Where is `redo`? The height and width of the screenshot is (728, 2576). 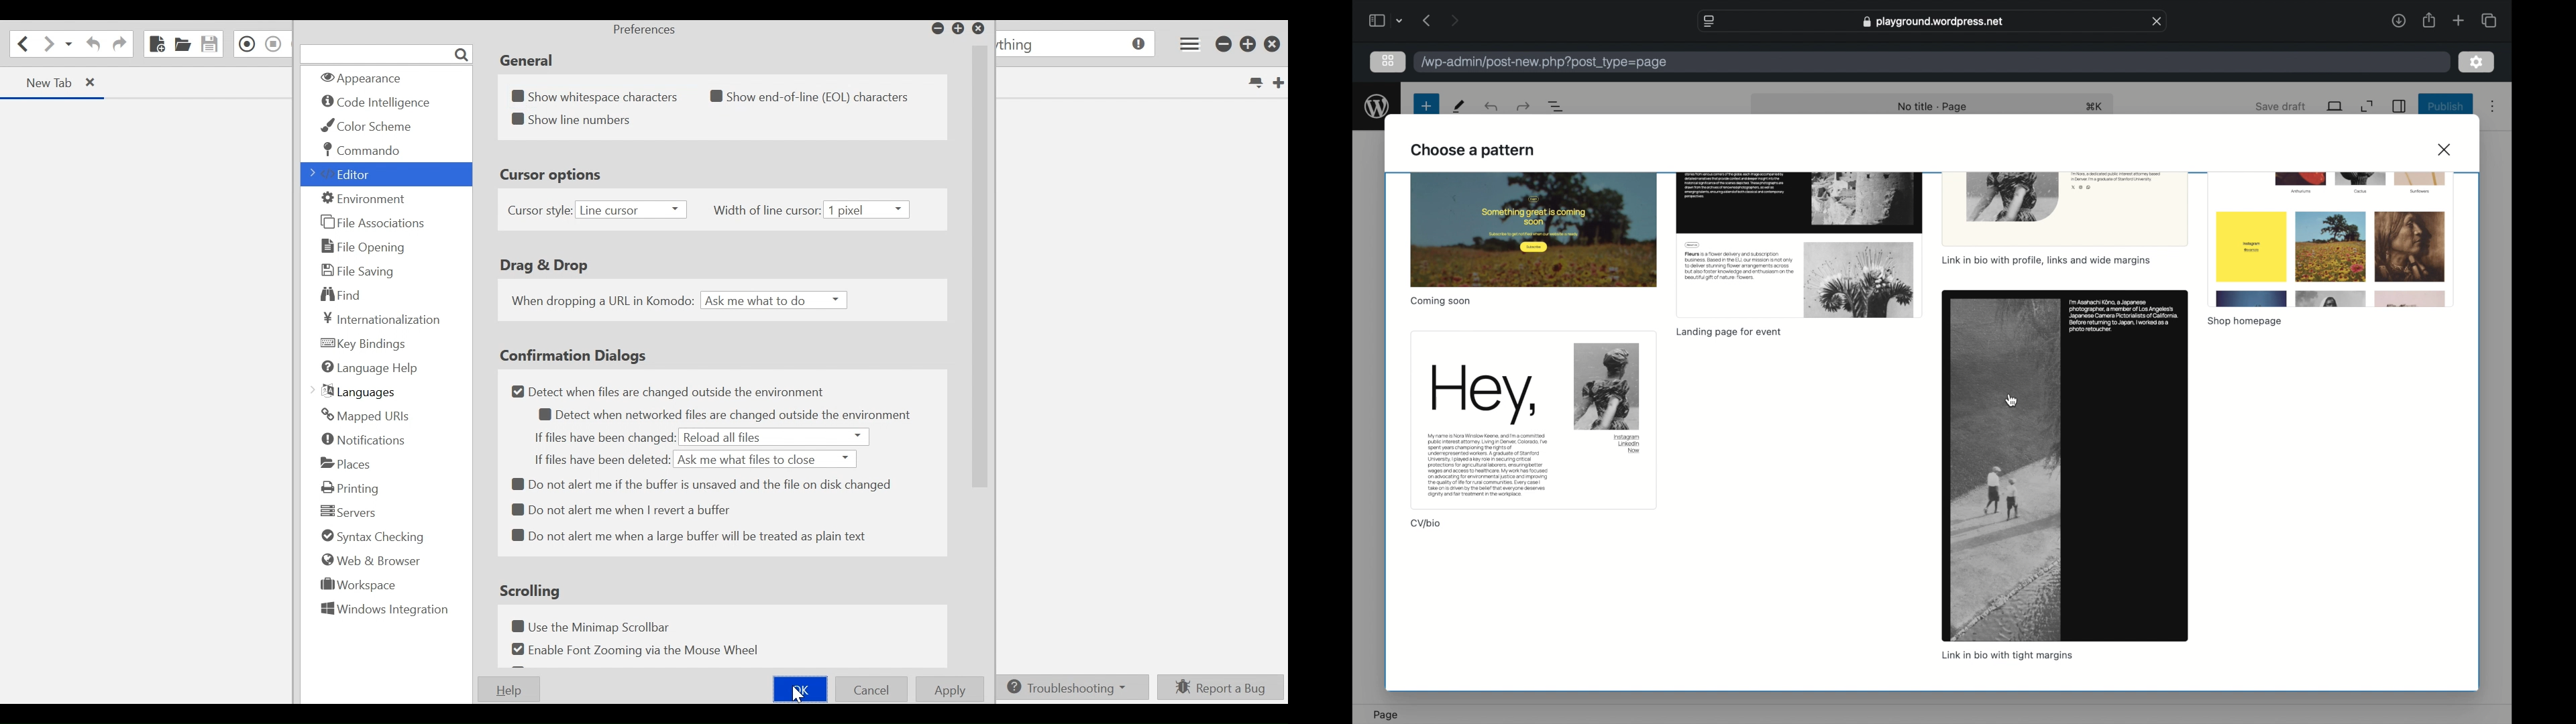
redo is located at coordinates (1493, 106).